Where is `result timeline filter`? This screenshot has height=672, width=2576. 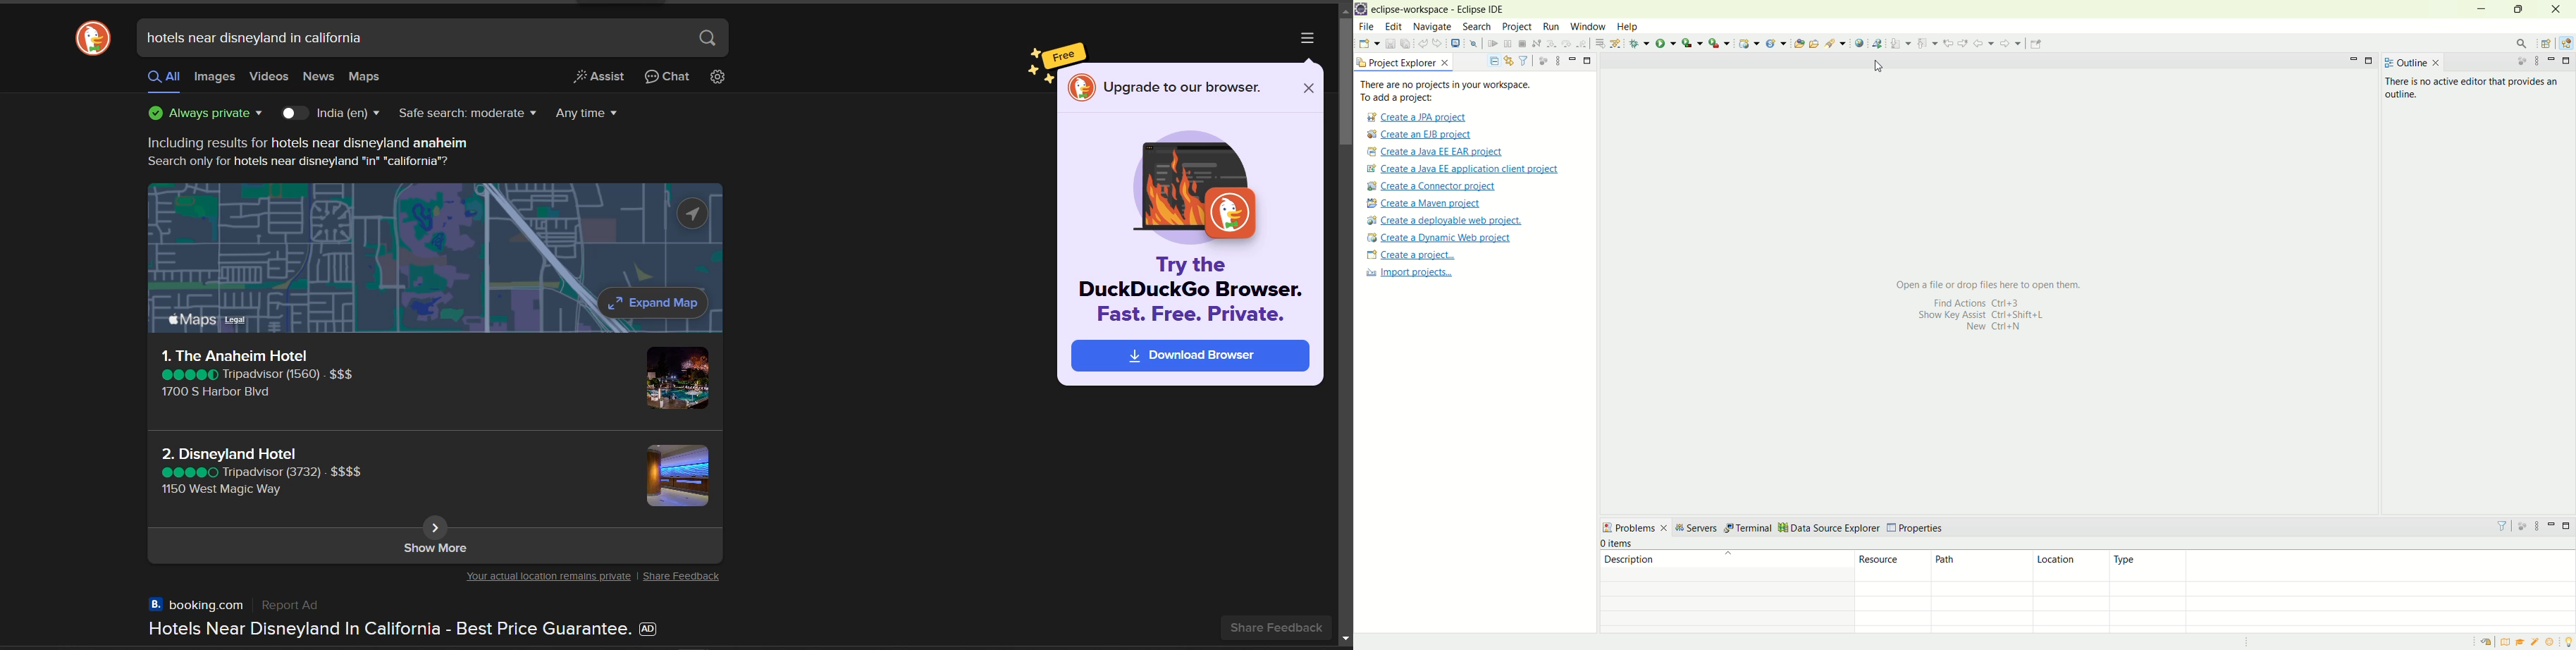
result timeline filter is located at coordinates (588, 114).